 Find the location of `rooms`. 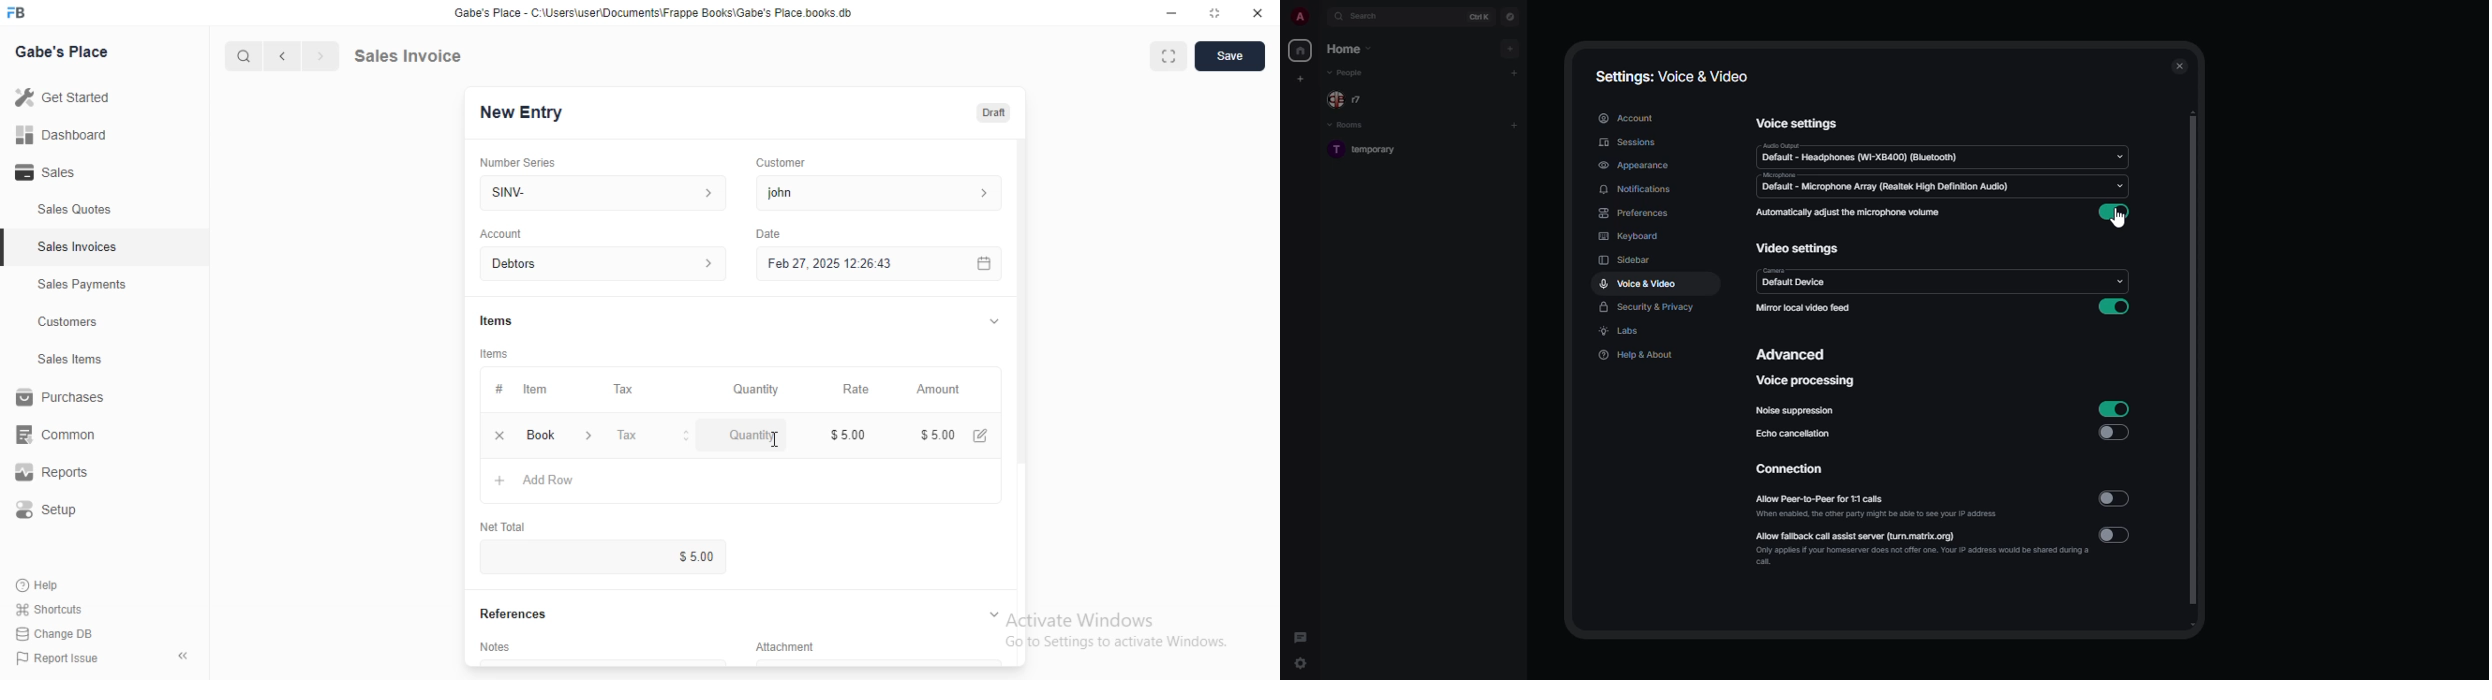

rooms is located at coordinates (1346, 125).